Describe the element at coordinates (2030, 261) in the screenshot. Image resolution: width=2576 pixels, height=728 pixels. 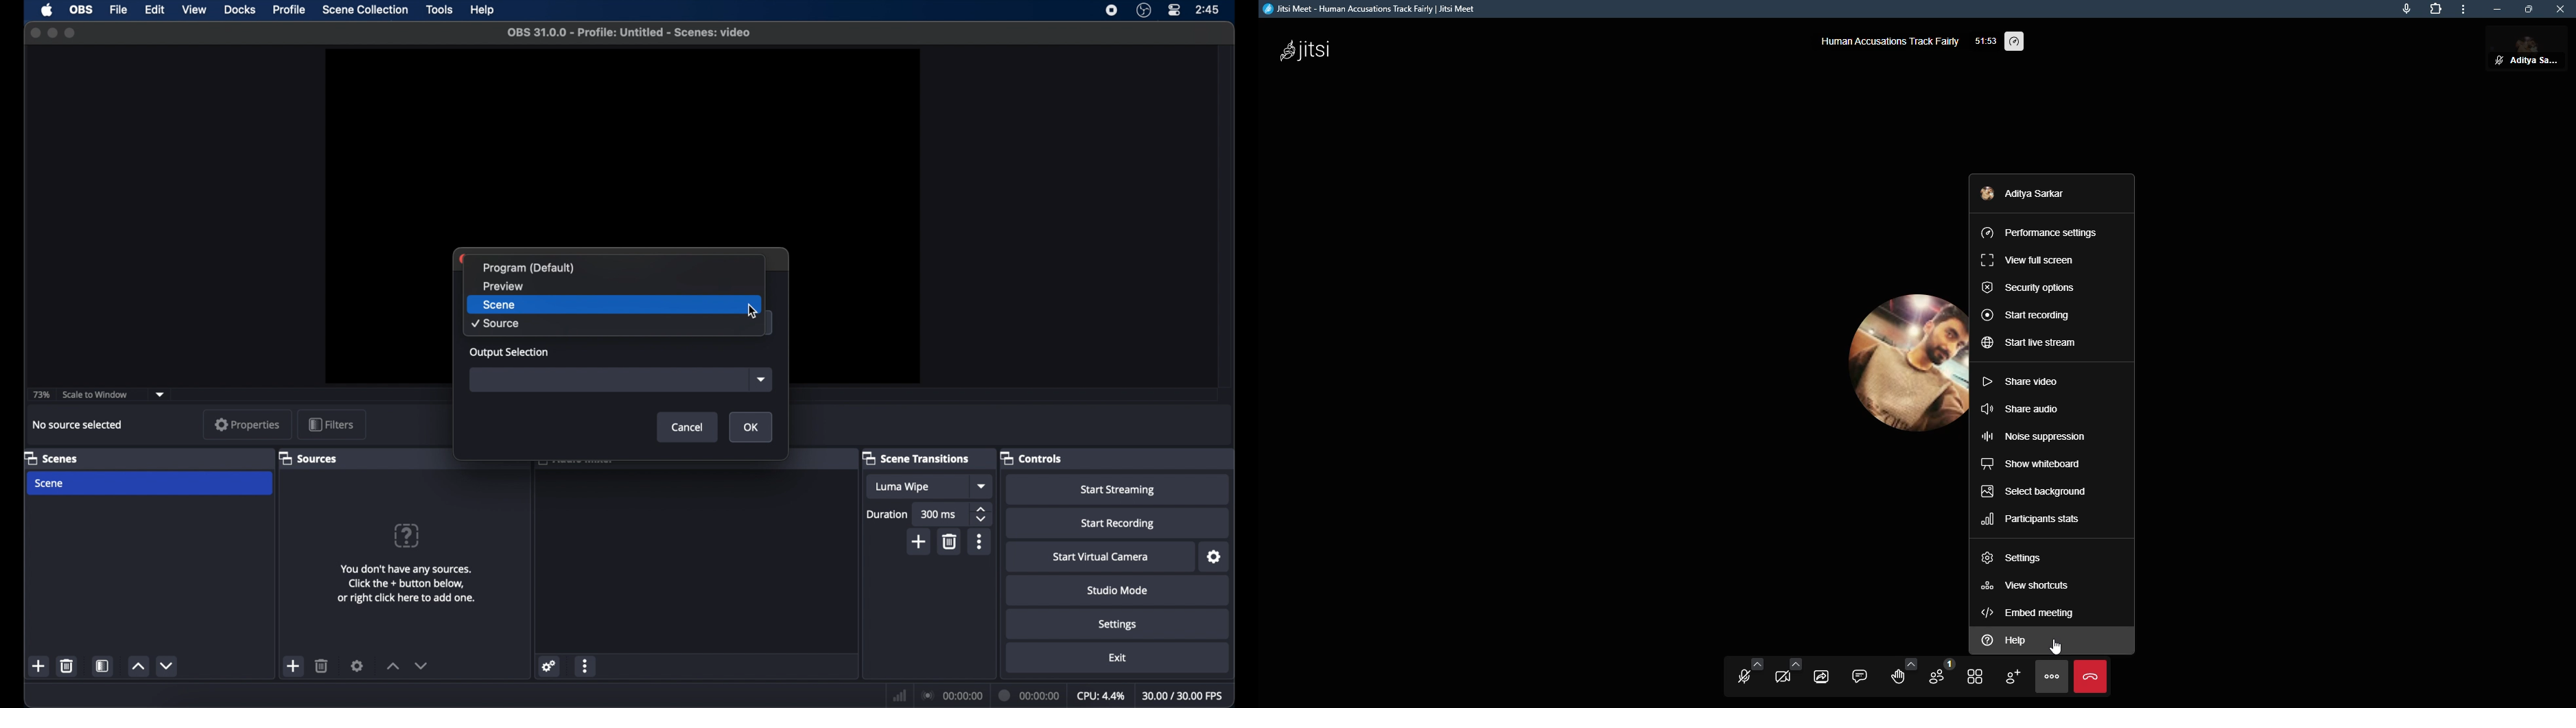
I see `view full screen` at that location.